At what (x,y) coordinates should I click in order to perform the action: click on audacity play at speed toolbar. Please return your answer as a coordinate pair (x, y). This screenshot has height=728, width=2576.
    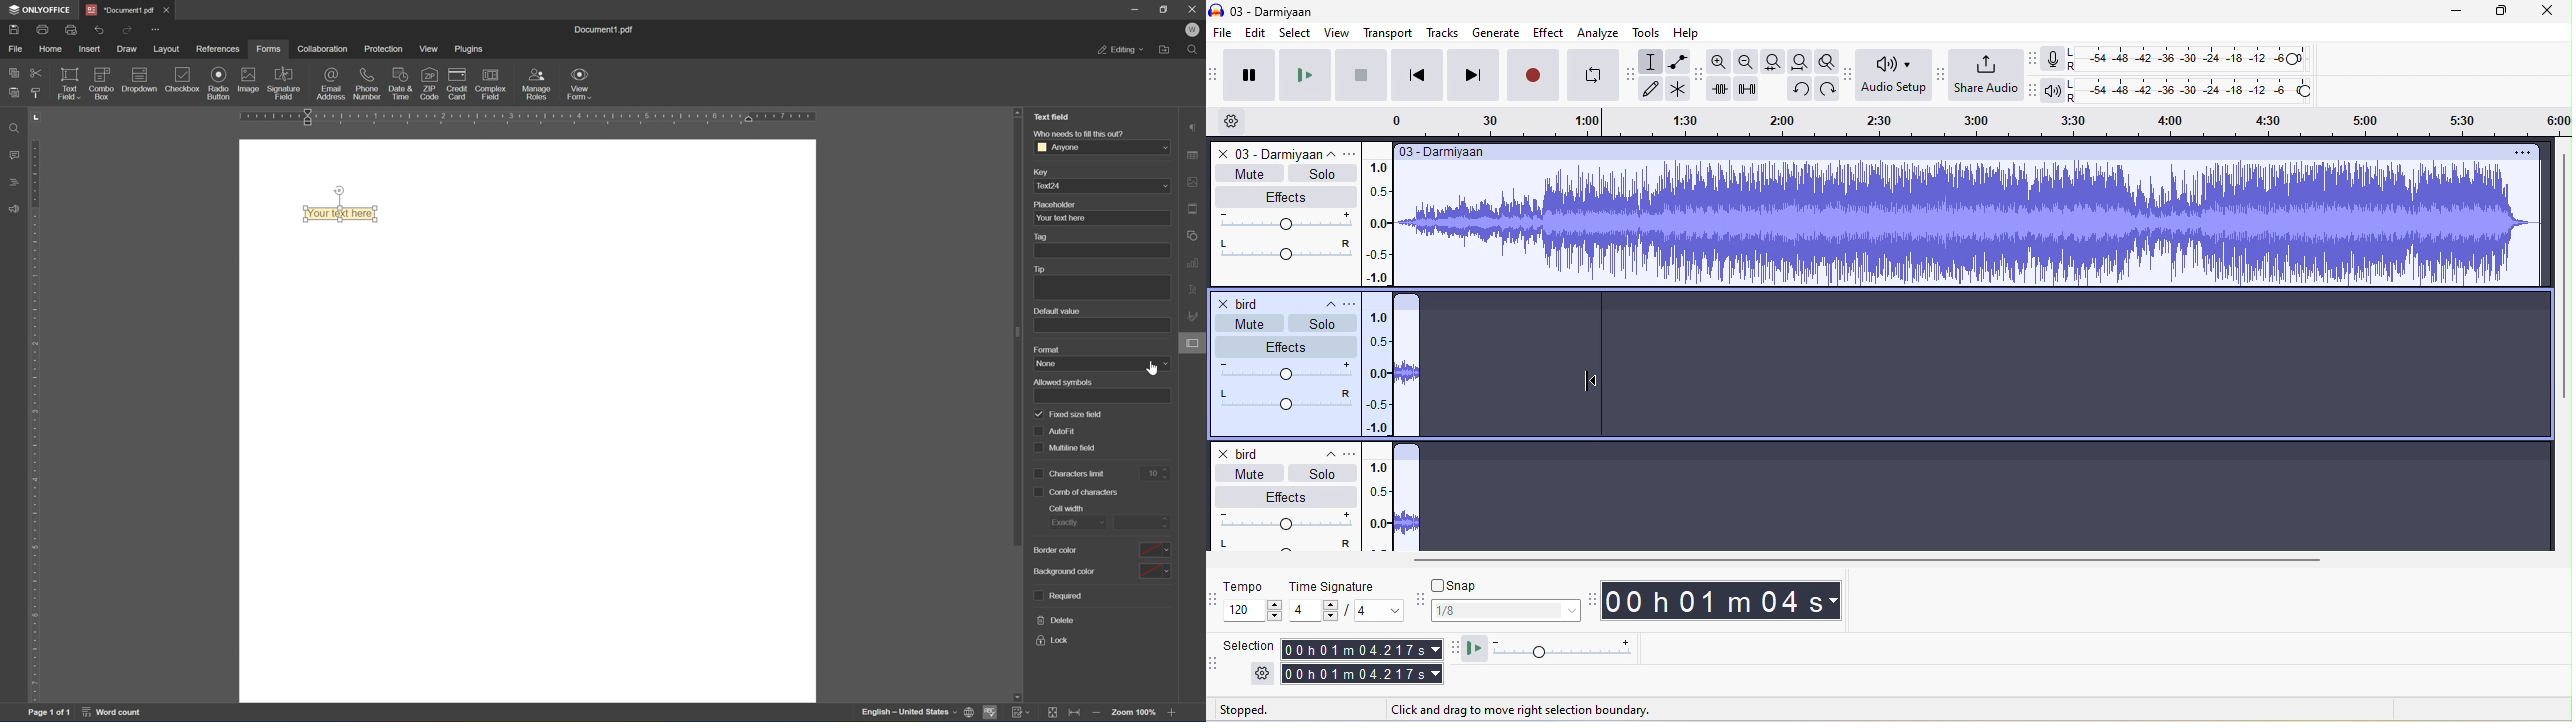
    Looking at the image, I should click on (1454, 649).